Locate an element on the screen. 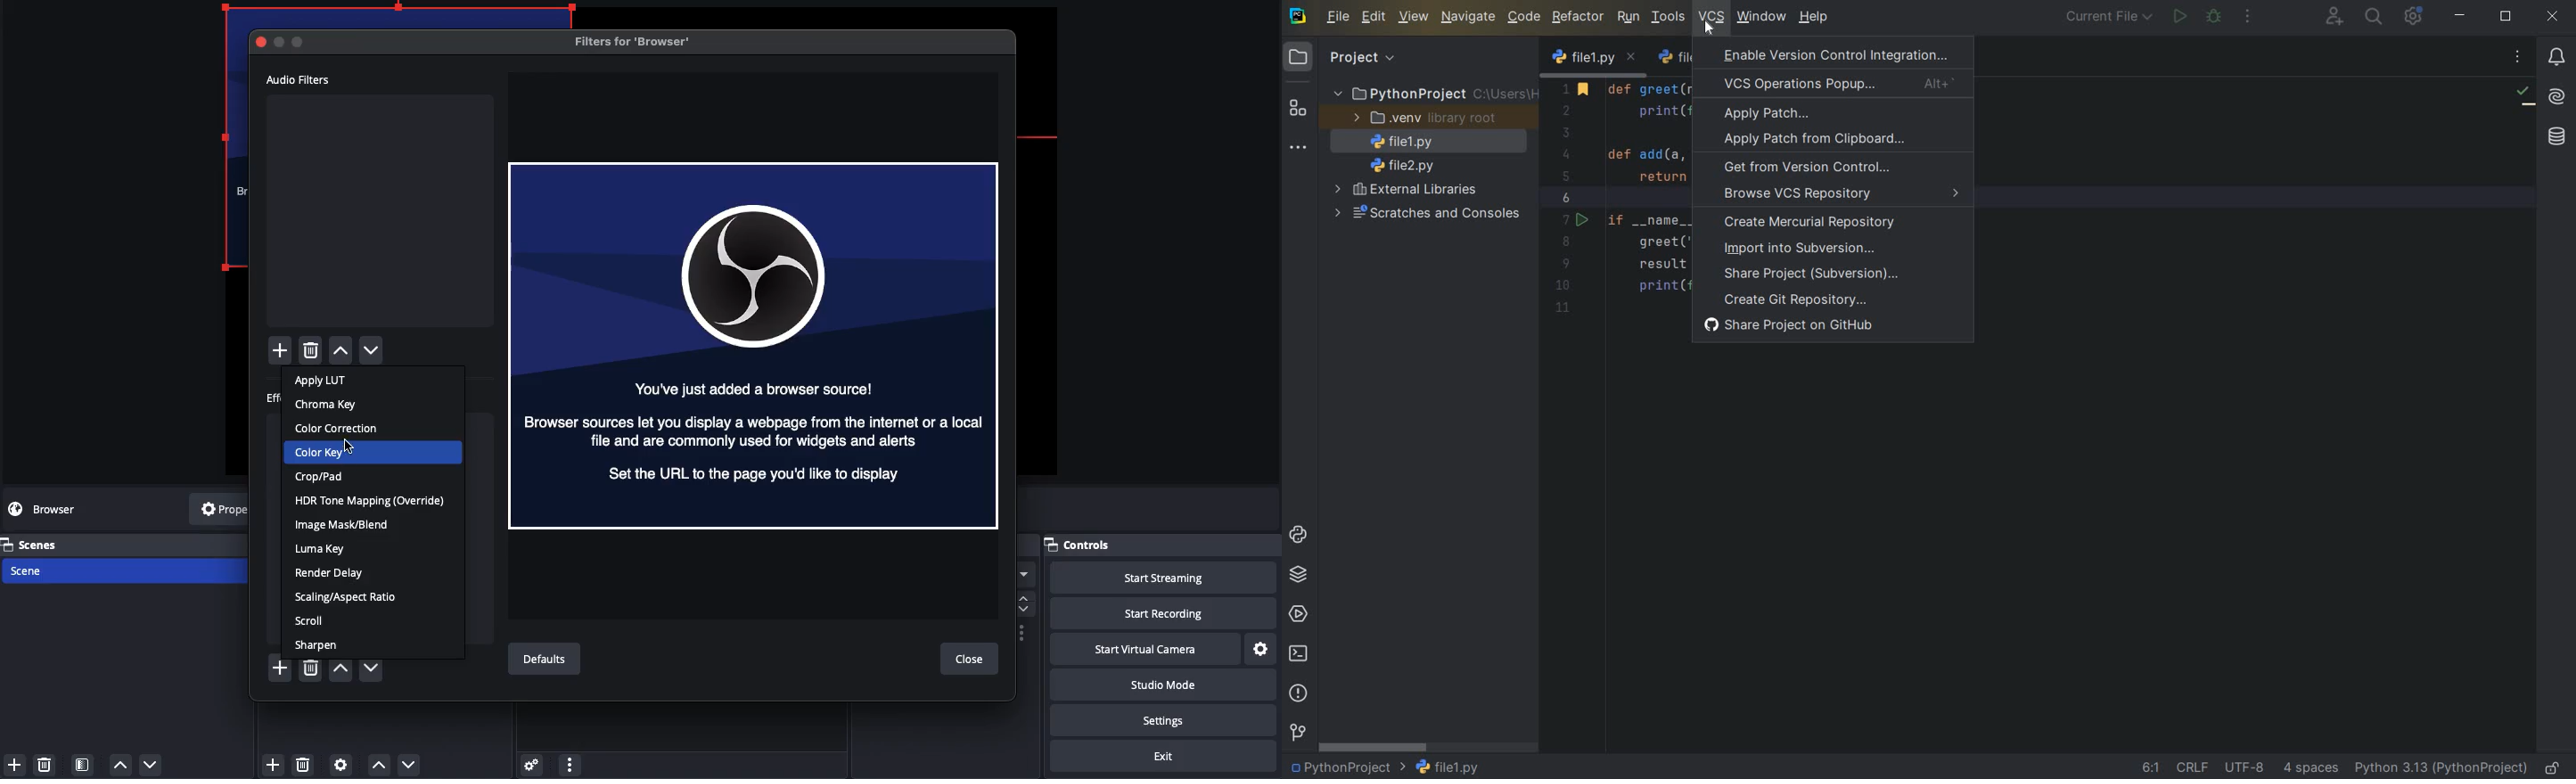  down is located at coordinates (151, 763).